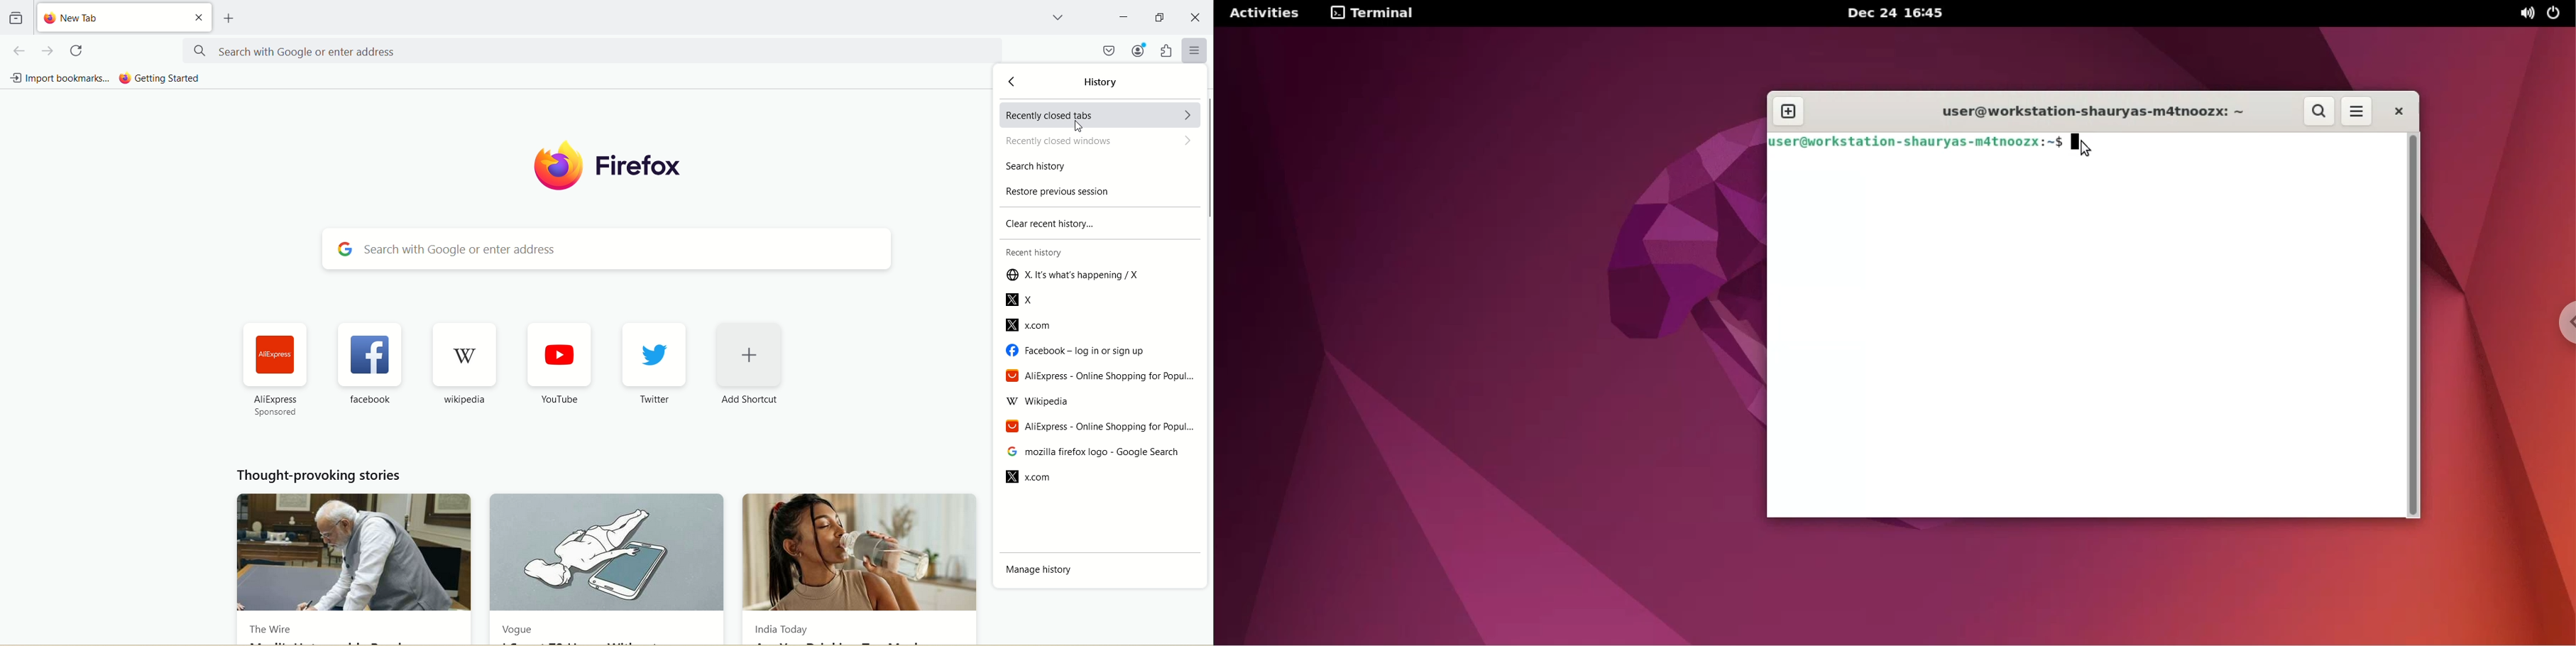 The height and width of the screenshot is (672, 2576). I want to click on getting started, so click(164, 78).